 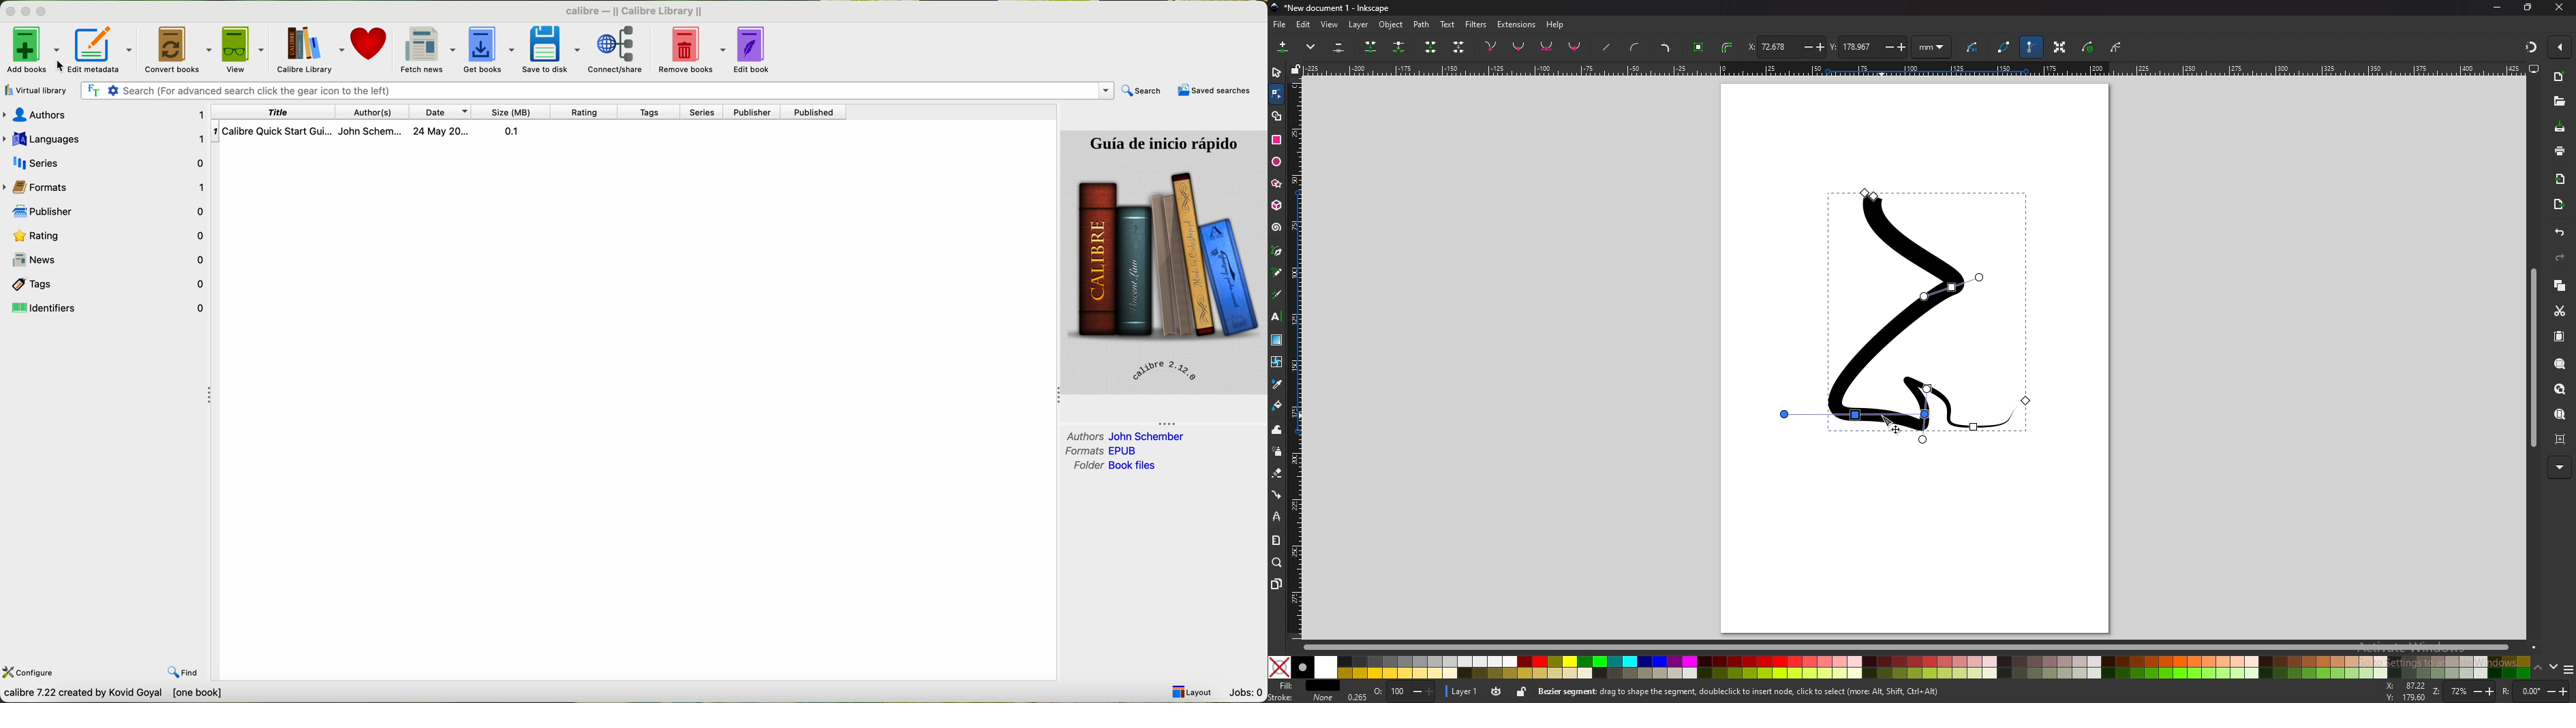 What do you see at coordinates (2534, 690) in the screenshot?
I see `rotate` at bounding box center [2534, 690].